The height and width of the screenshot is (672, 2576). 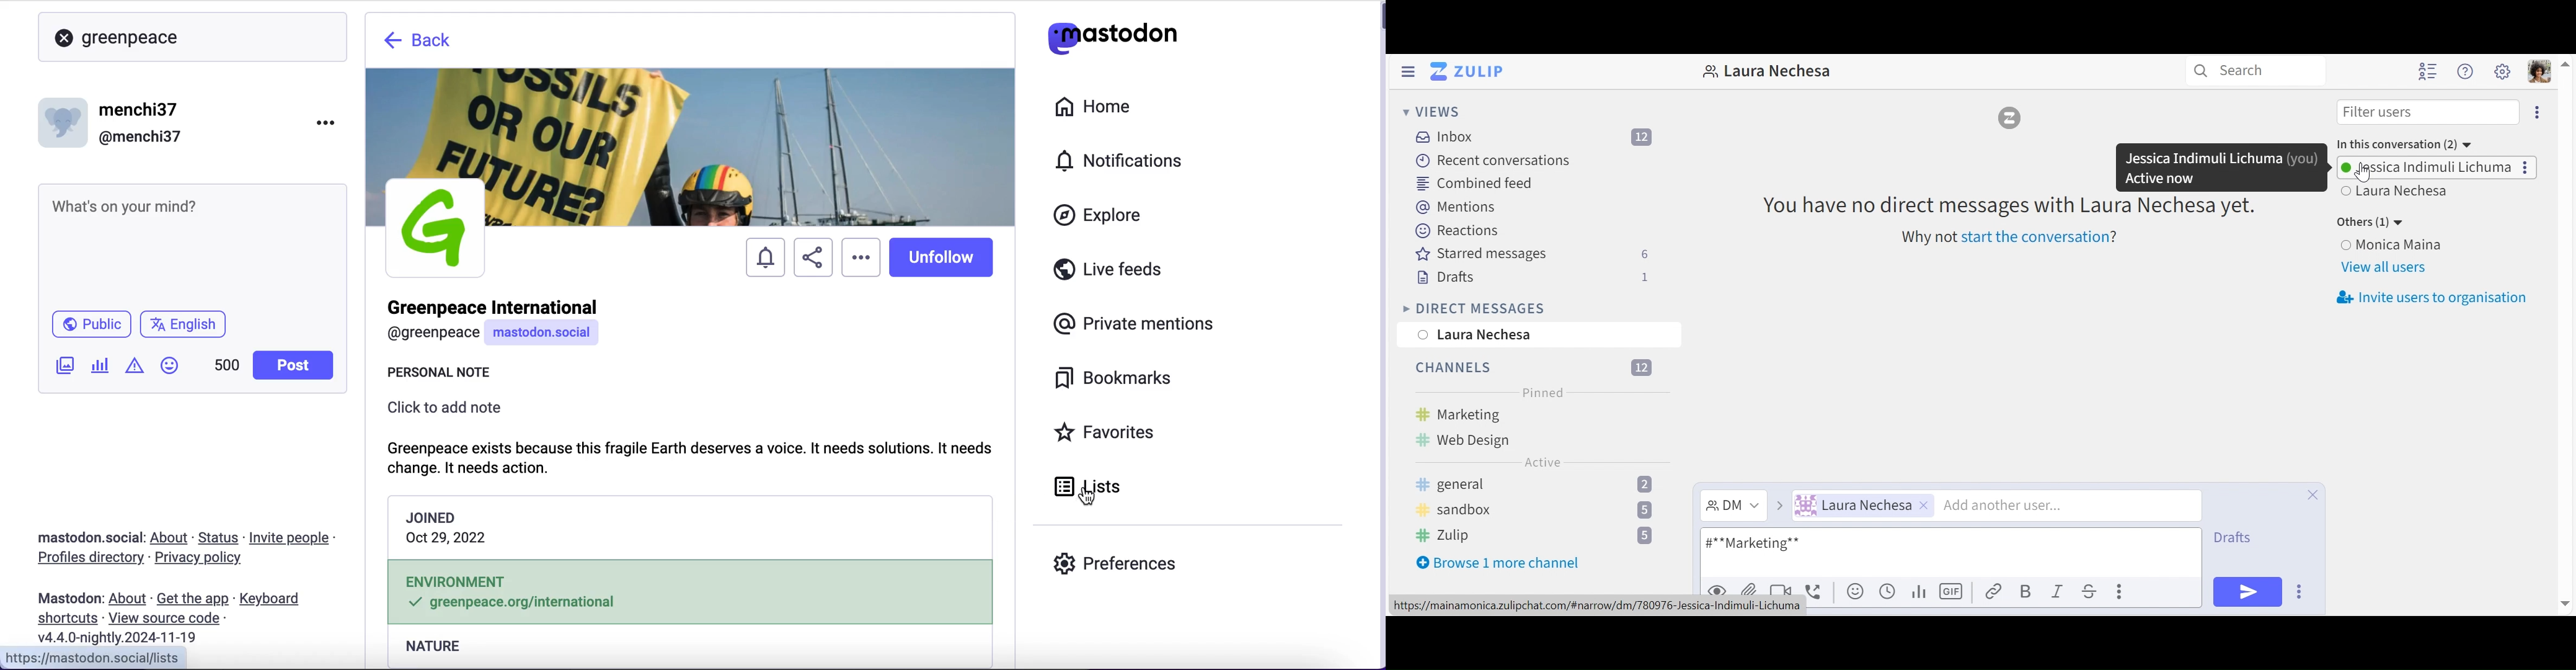 What do you see at coordinates (1137, 321) in the screenshot?
I see `private mentions` at bounding box center [1137, 321].